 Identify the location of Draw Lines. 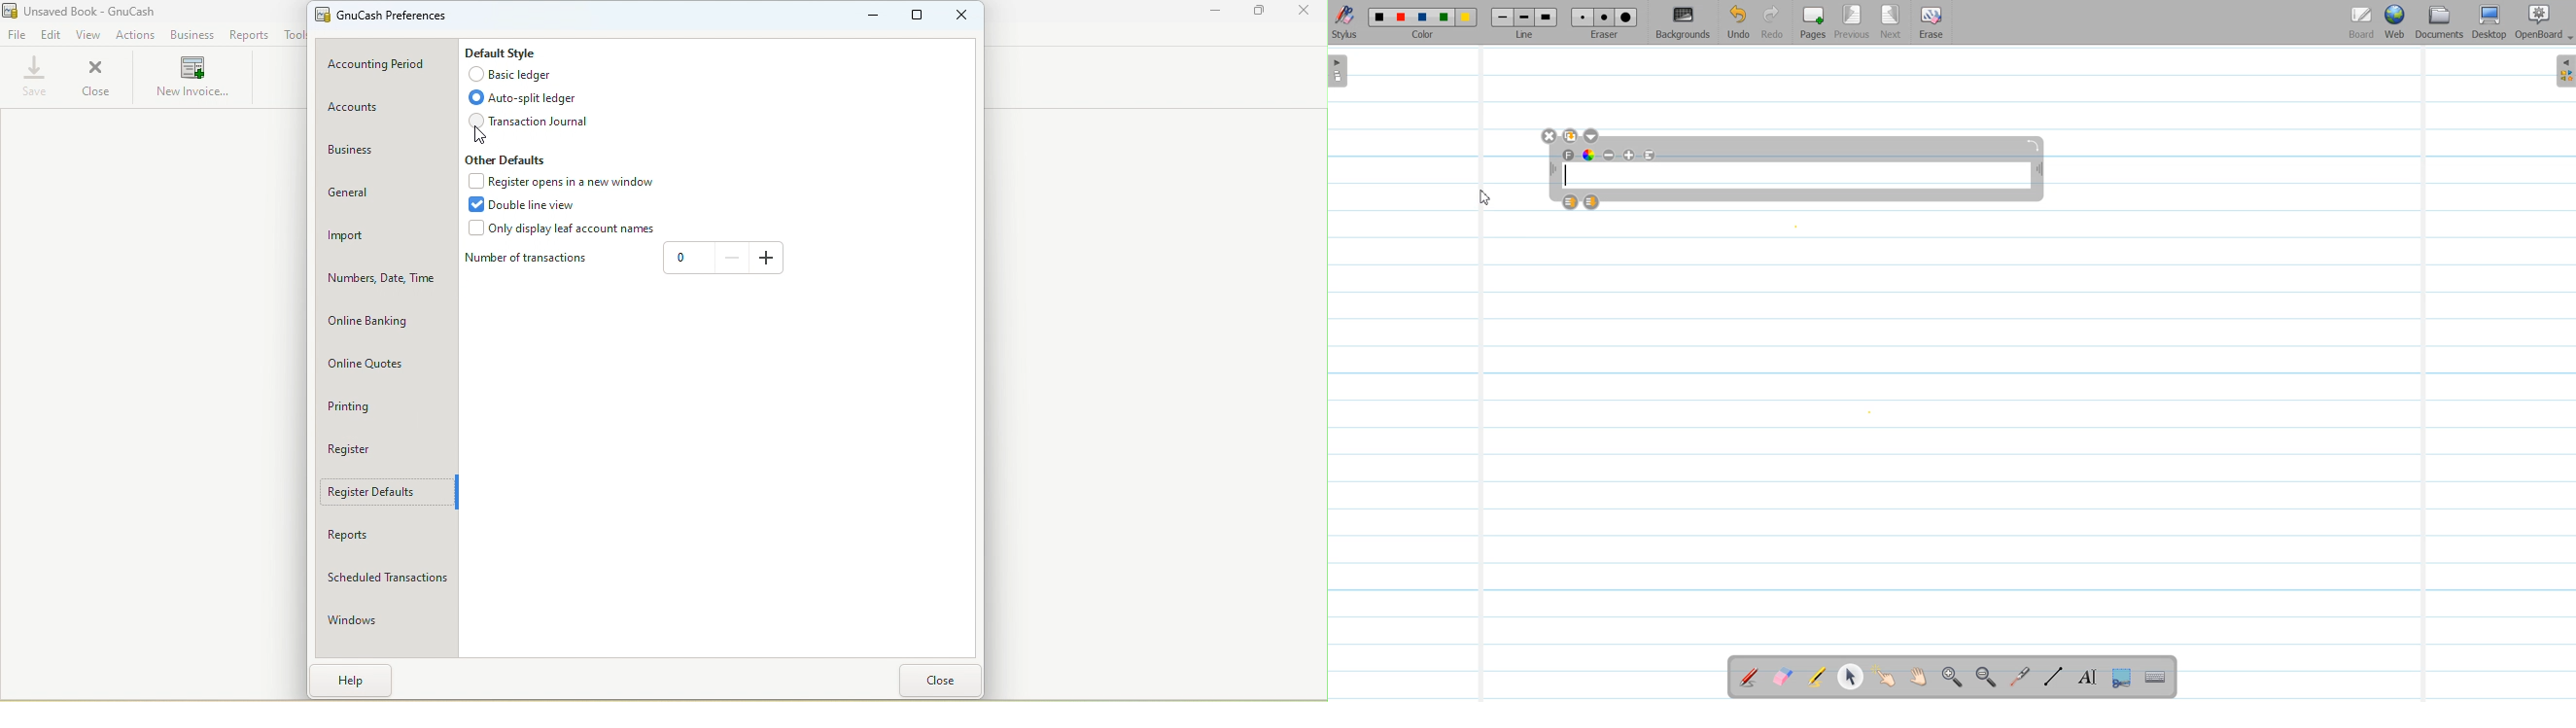
(2053, 677).